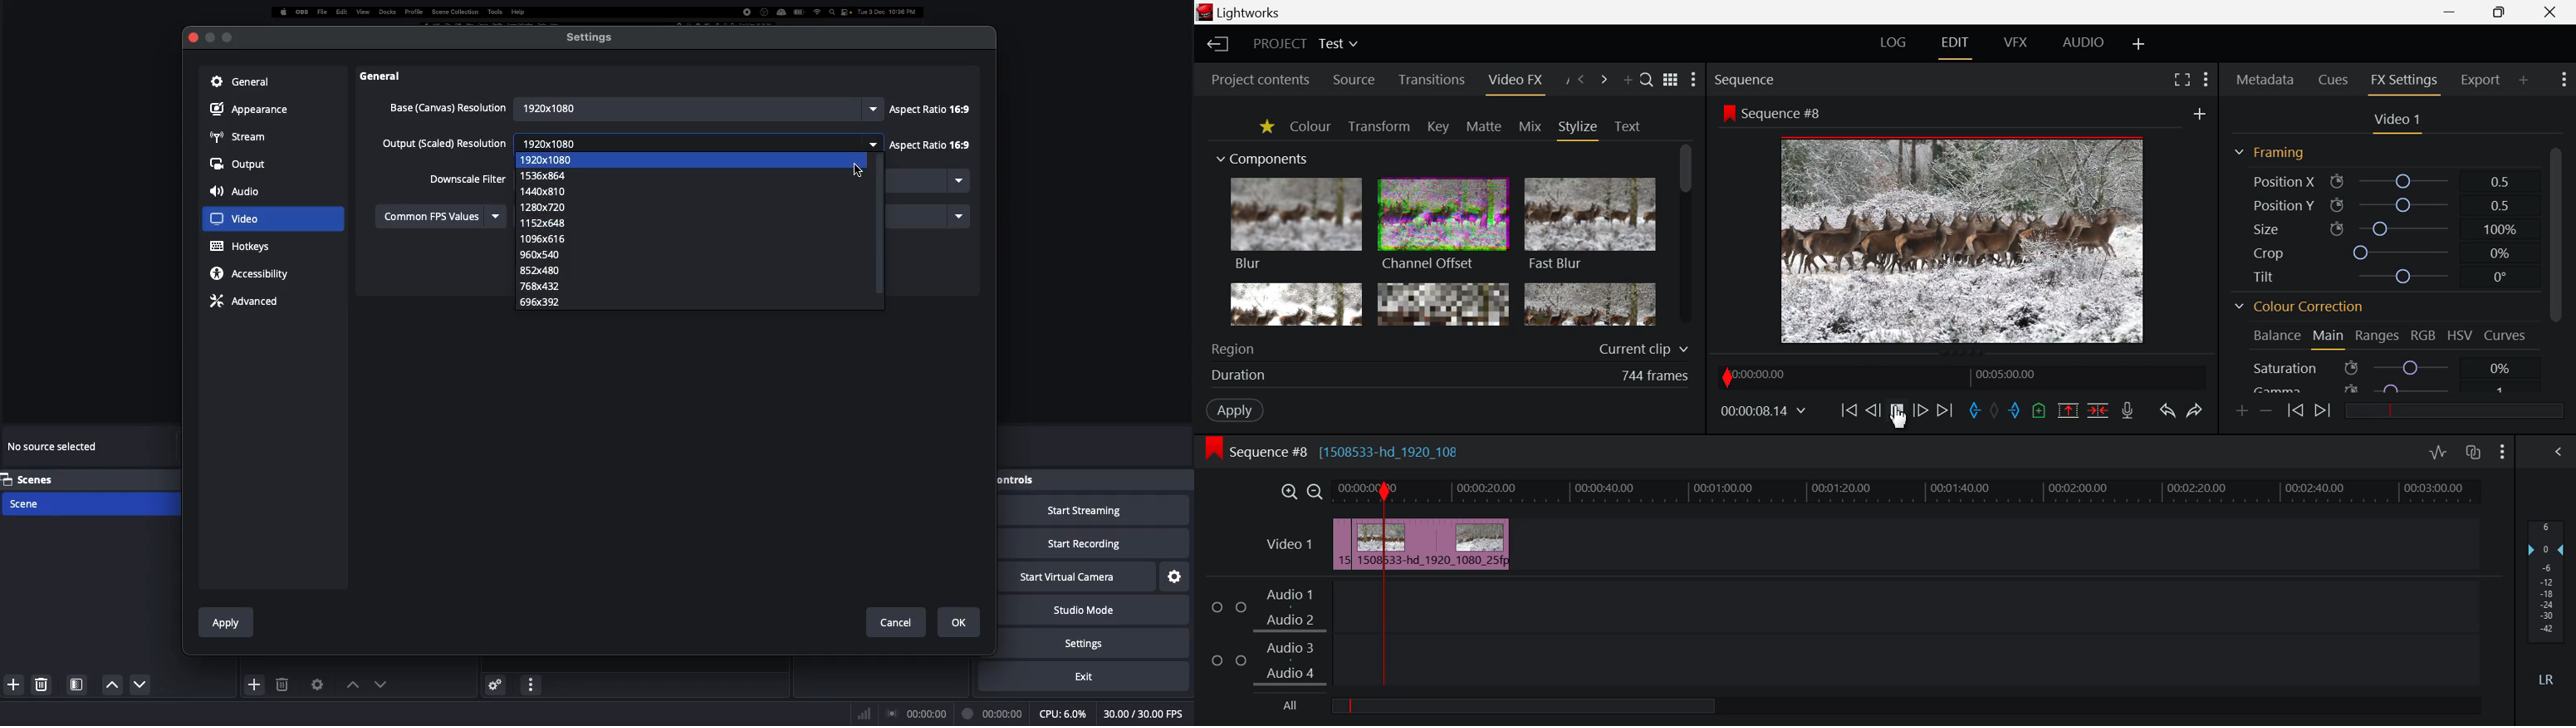 The height and width of the screenshot is (728, 2576). Describe the element at coordinates (1945, 411) in the screenshot. I see `To End` at that location.